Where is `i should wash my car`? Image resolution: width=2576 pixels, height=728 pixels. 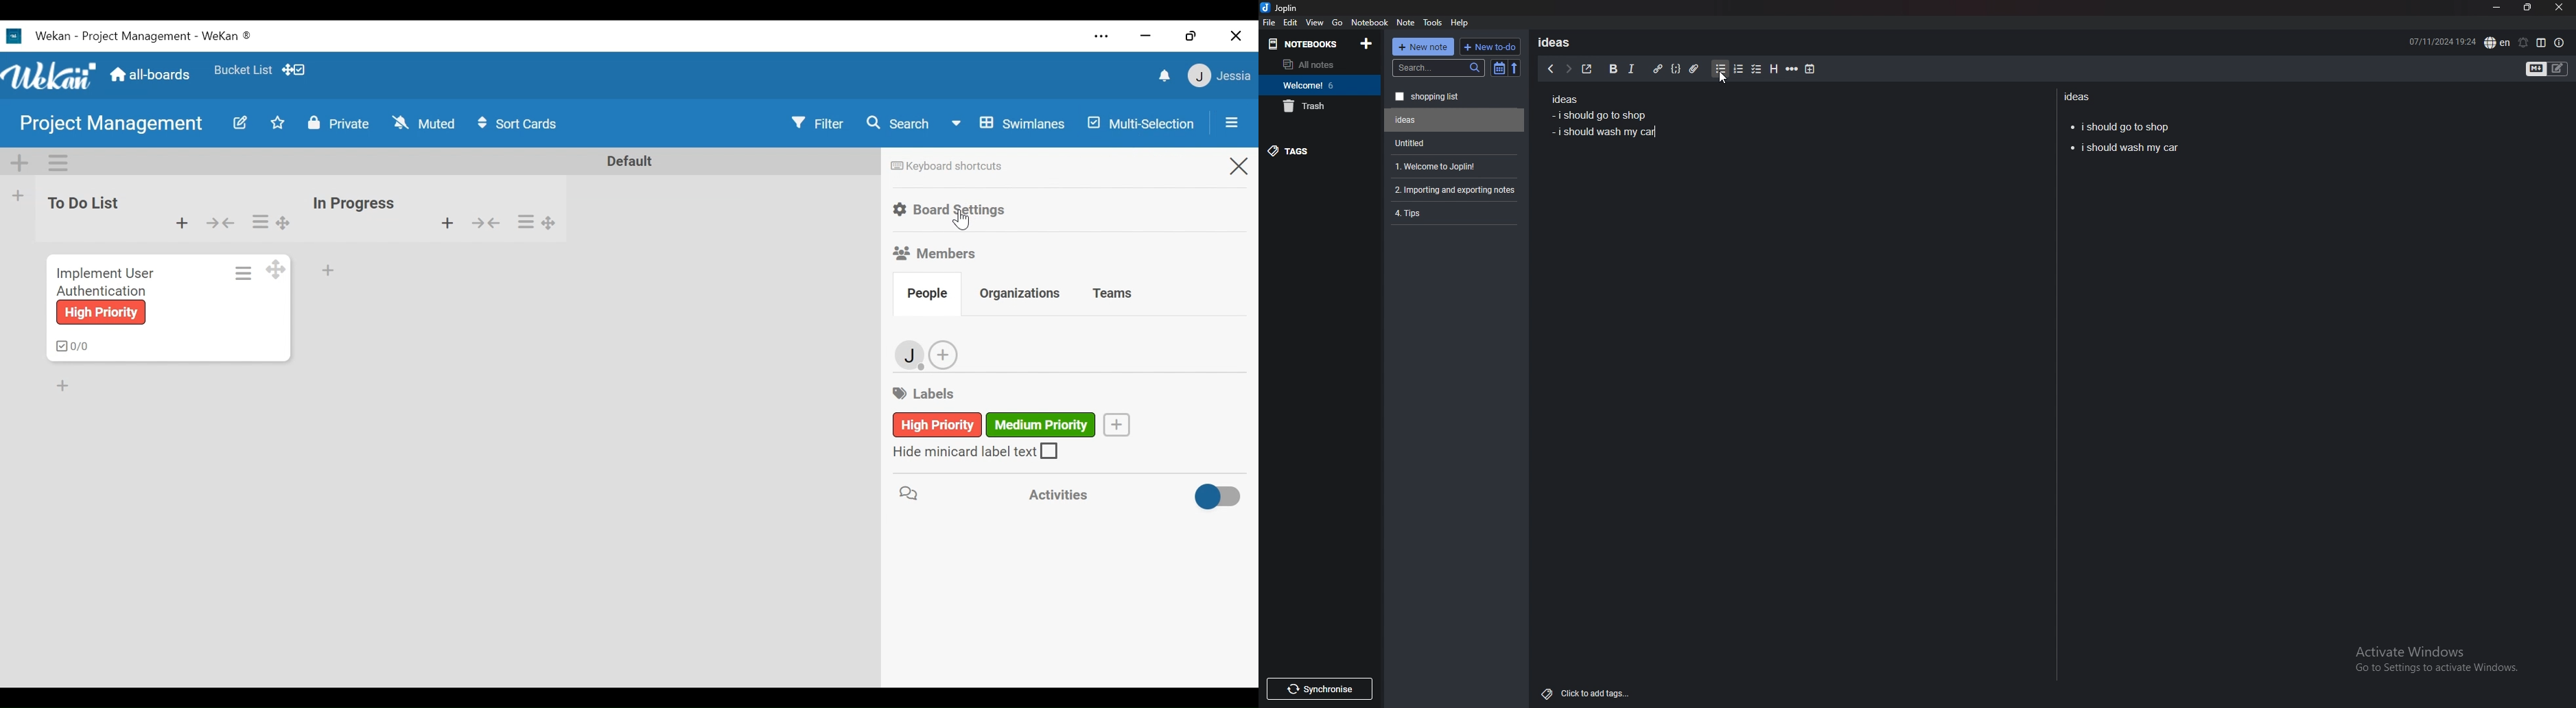
i should wash my car is located at coordinates (1606, 132).